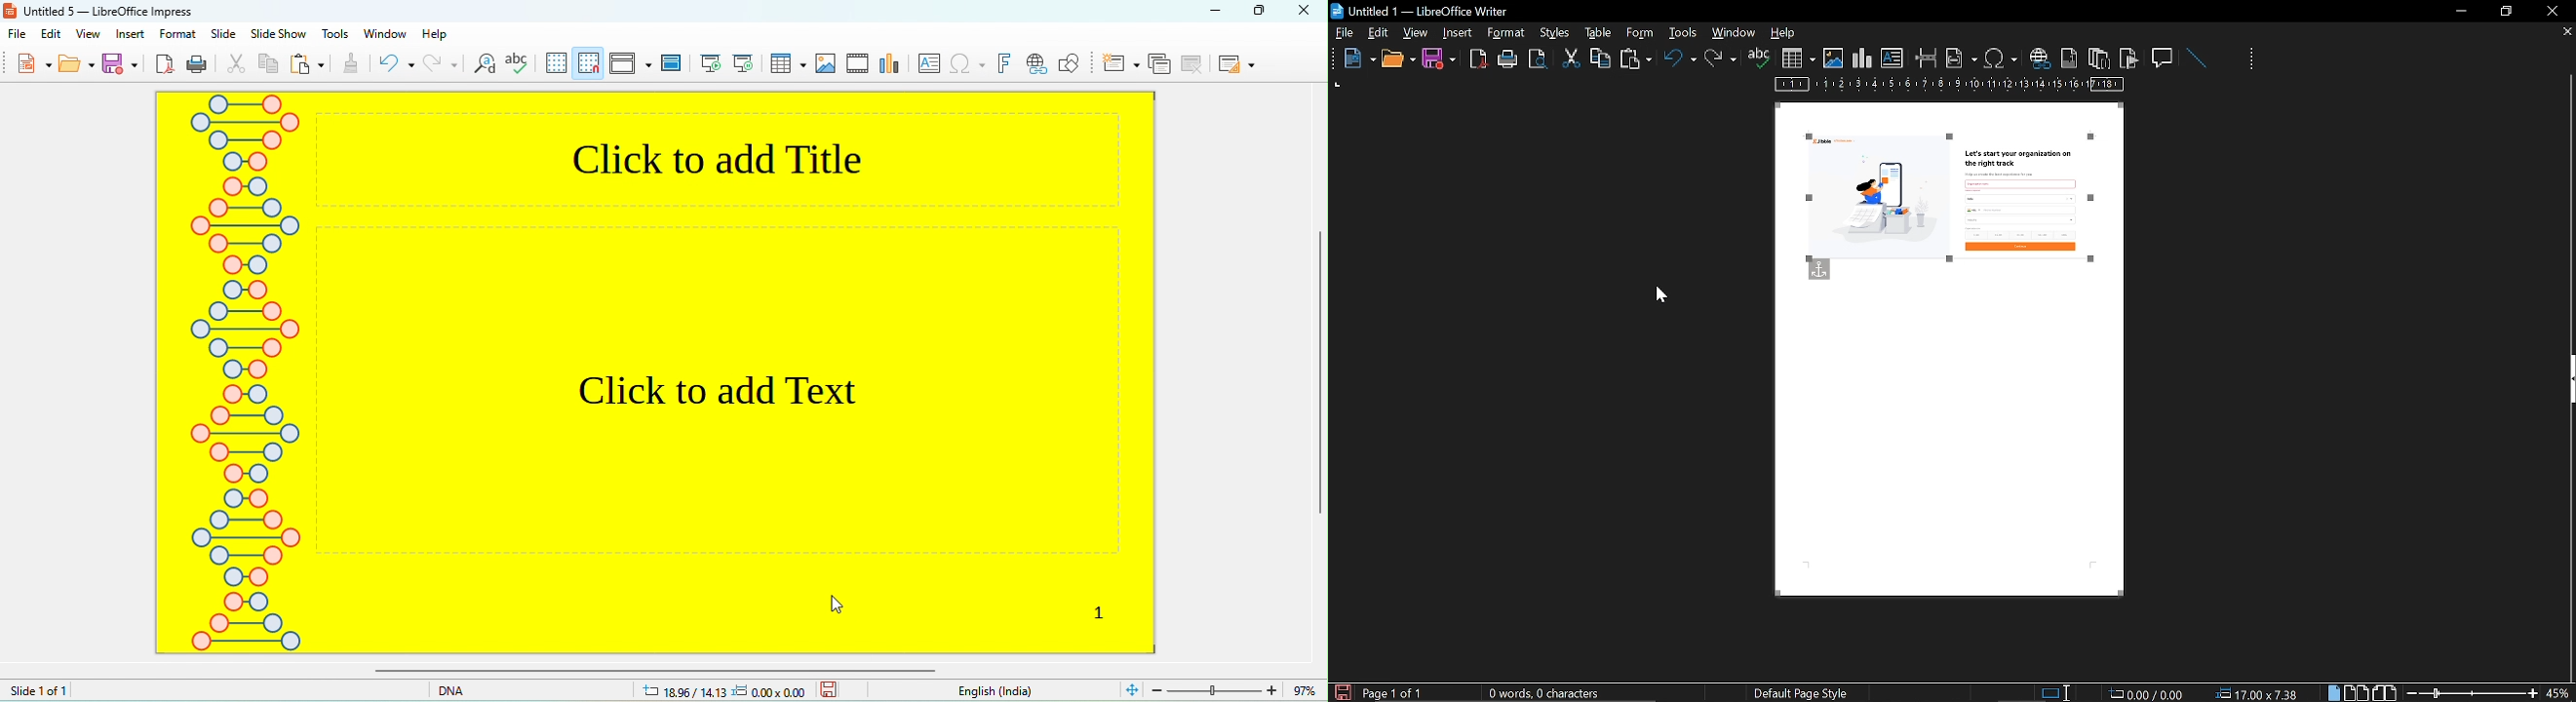 This screenshot has width=2576, height=728. Describe the element at coordinates (1236, 63) in the screenshot. I see `slide layout` at that location.